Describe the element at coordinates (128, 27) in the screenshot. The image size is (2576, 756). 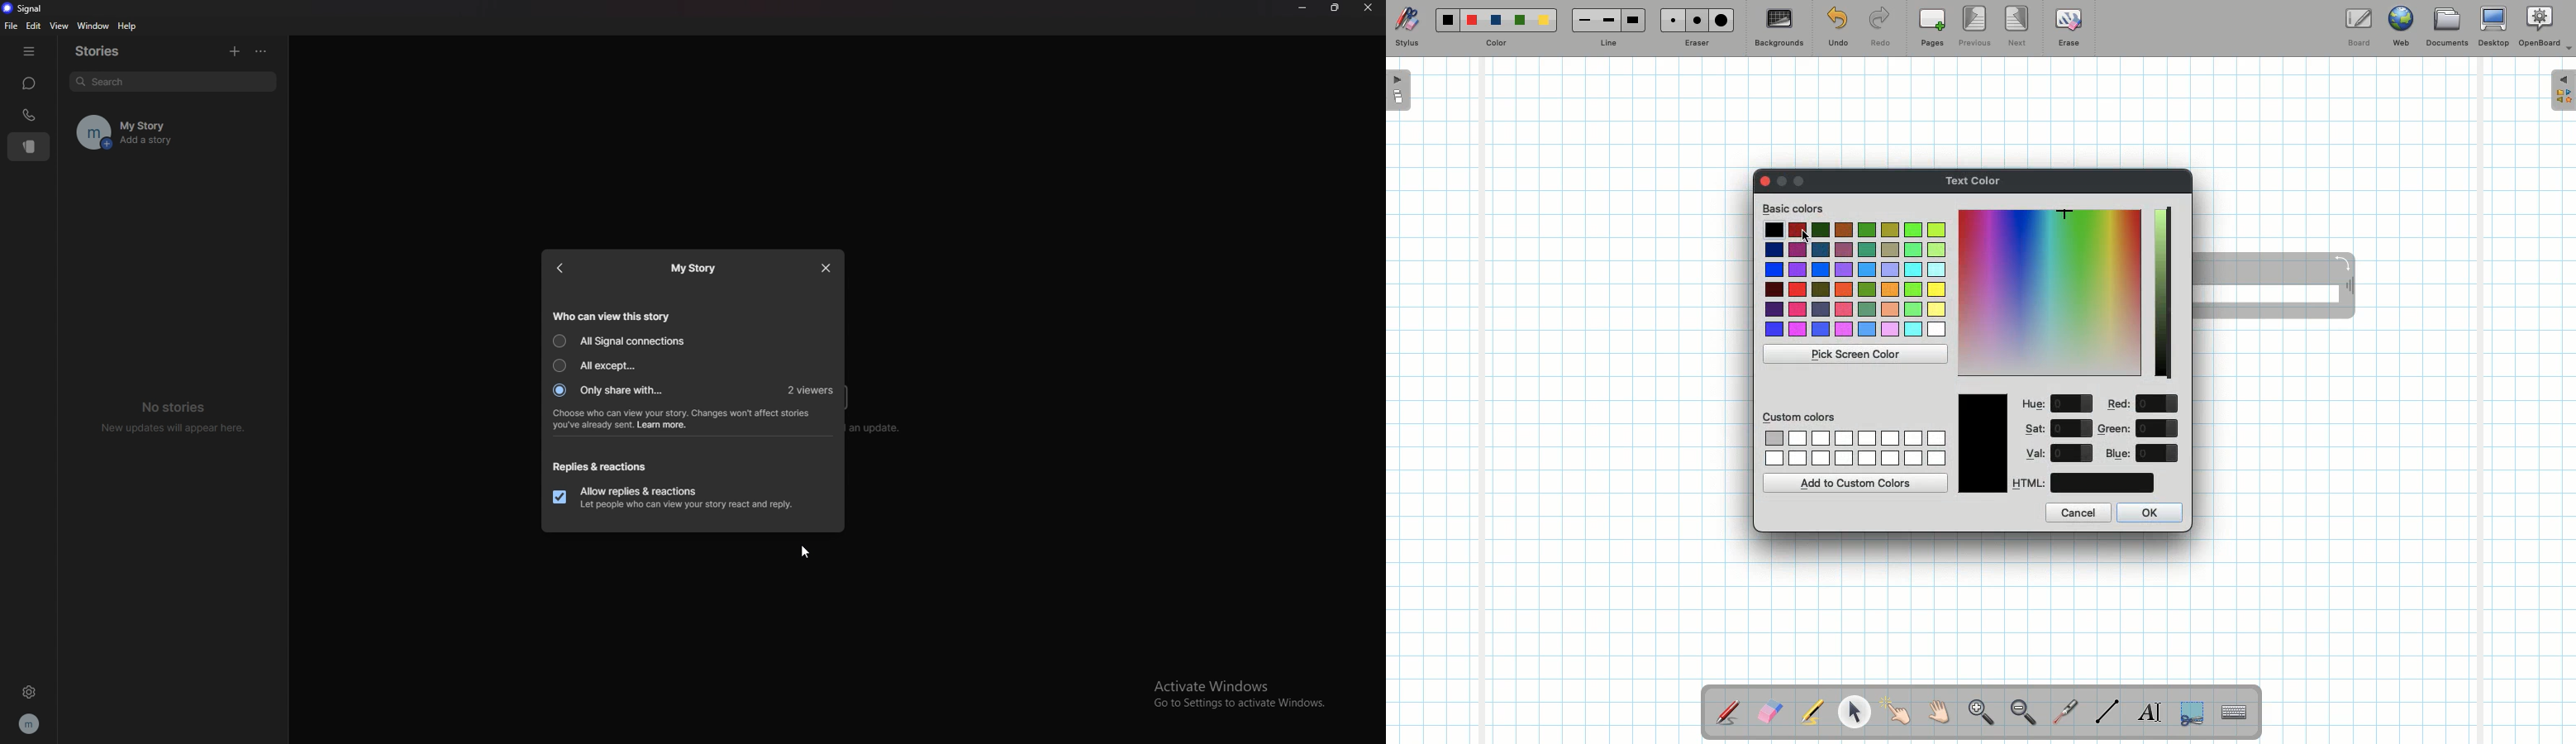
I see `help` at that location.